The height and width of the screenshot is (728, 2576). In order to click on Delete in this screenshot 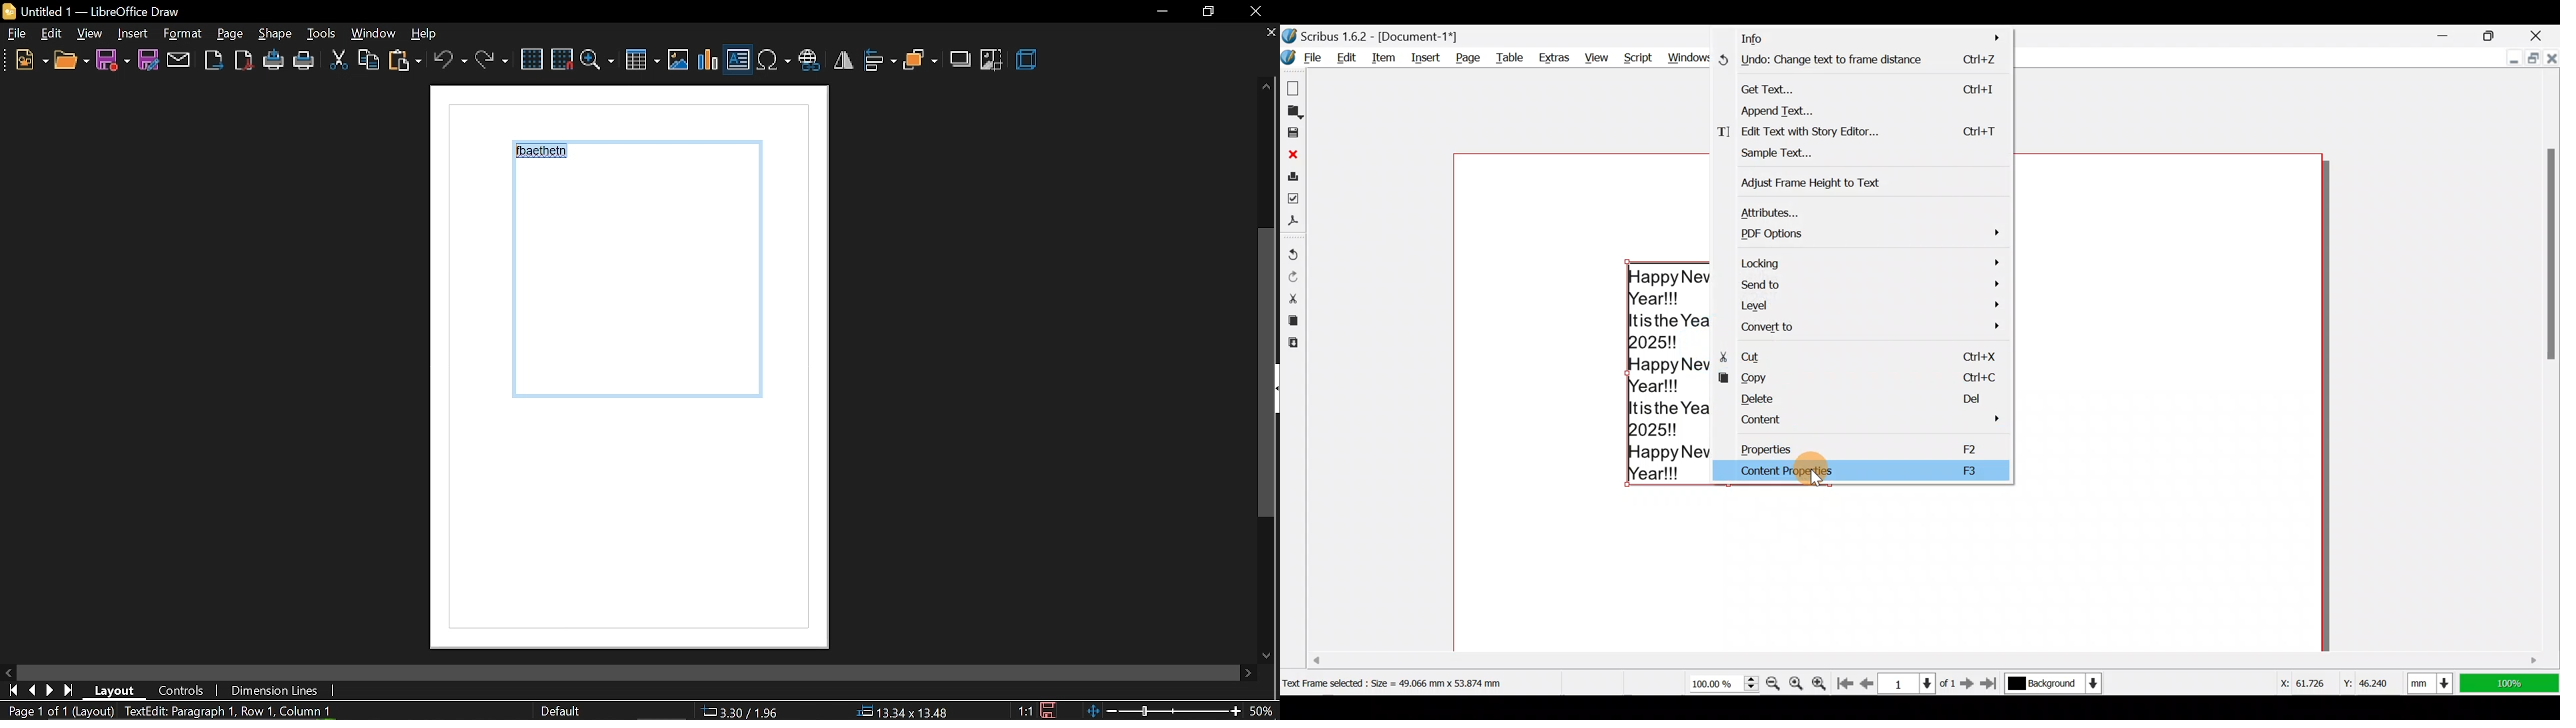, I will do `click(1863, 399)`.